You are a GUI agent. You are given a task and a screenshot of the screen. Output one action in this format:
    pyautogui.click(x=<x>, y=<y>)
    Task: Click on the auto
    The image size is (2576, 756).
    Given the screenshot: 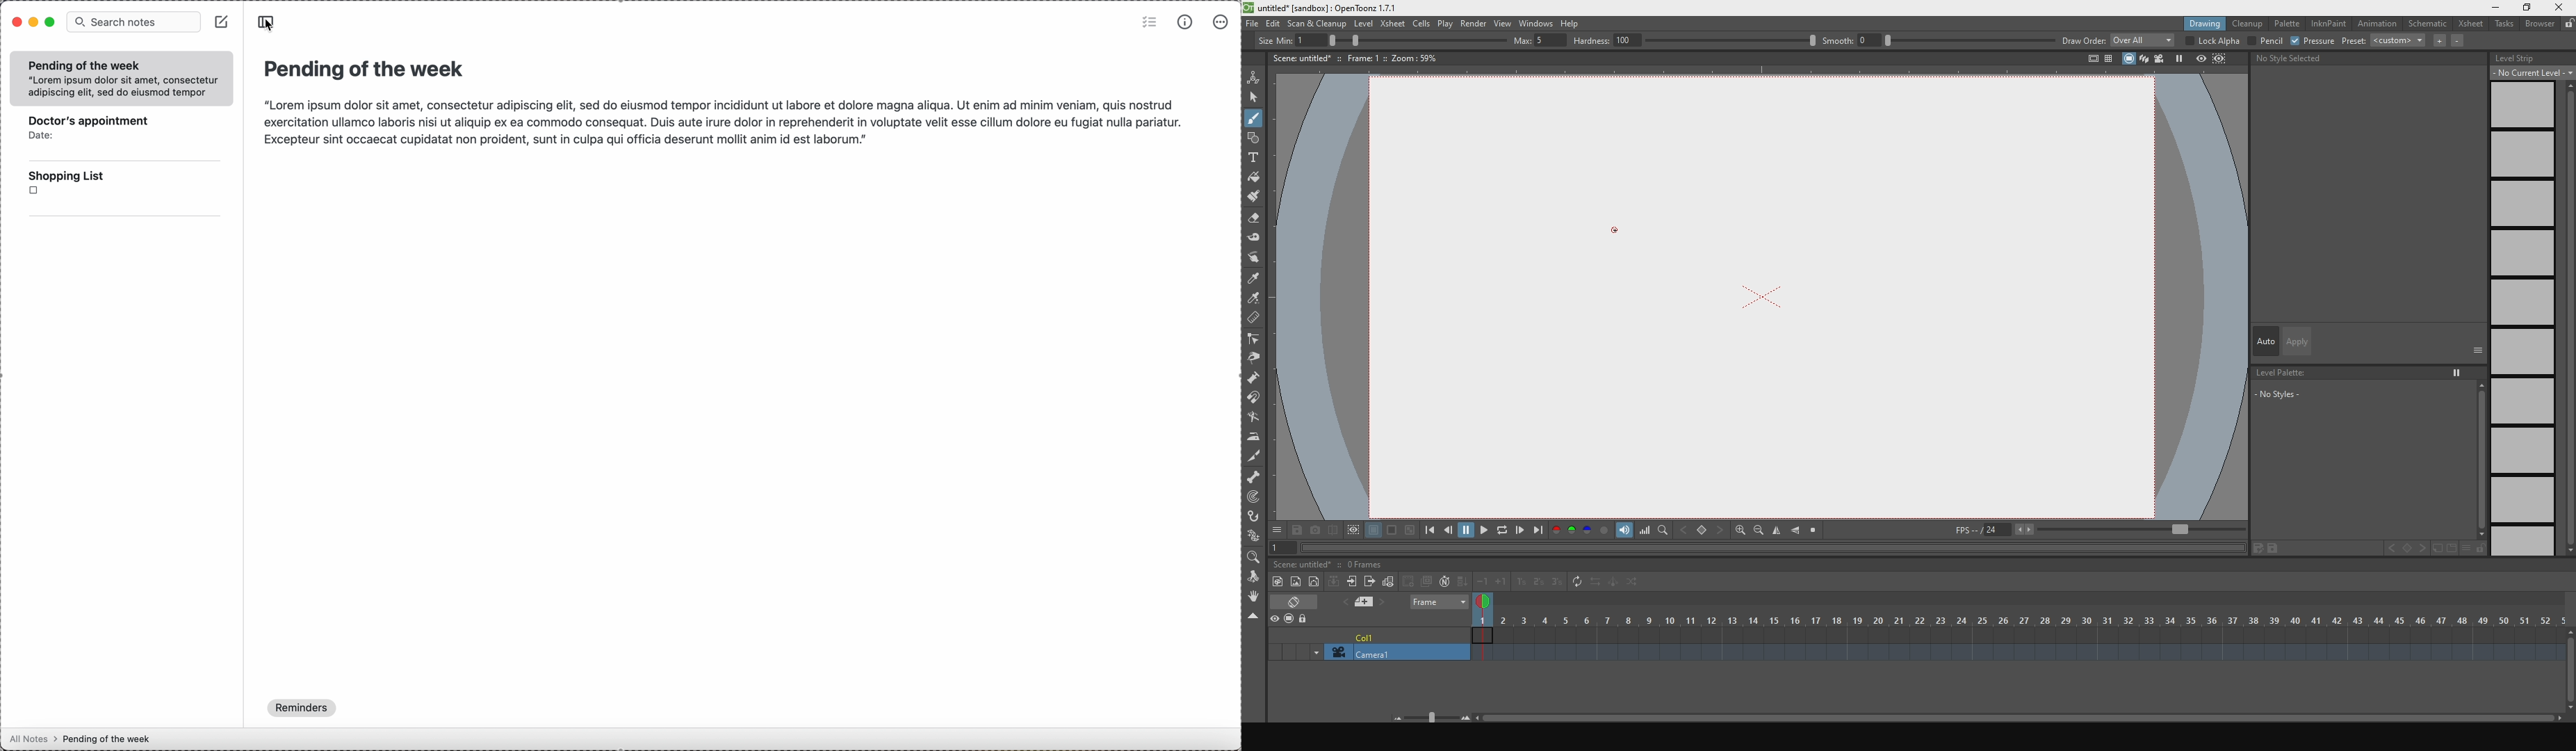 What is the action you would take?
    pyautogui.click(x=2264, y=341)
    